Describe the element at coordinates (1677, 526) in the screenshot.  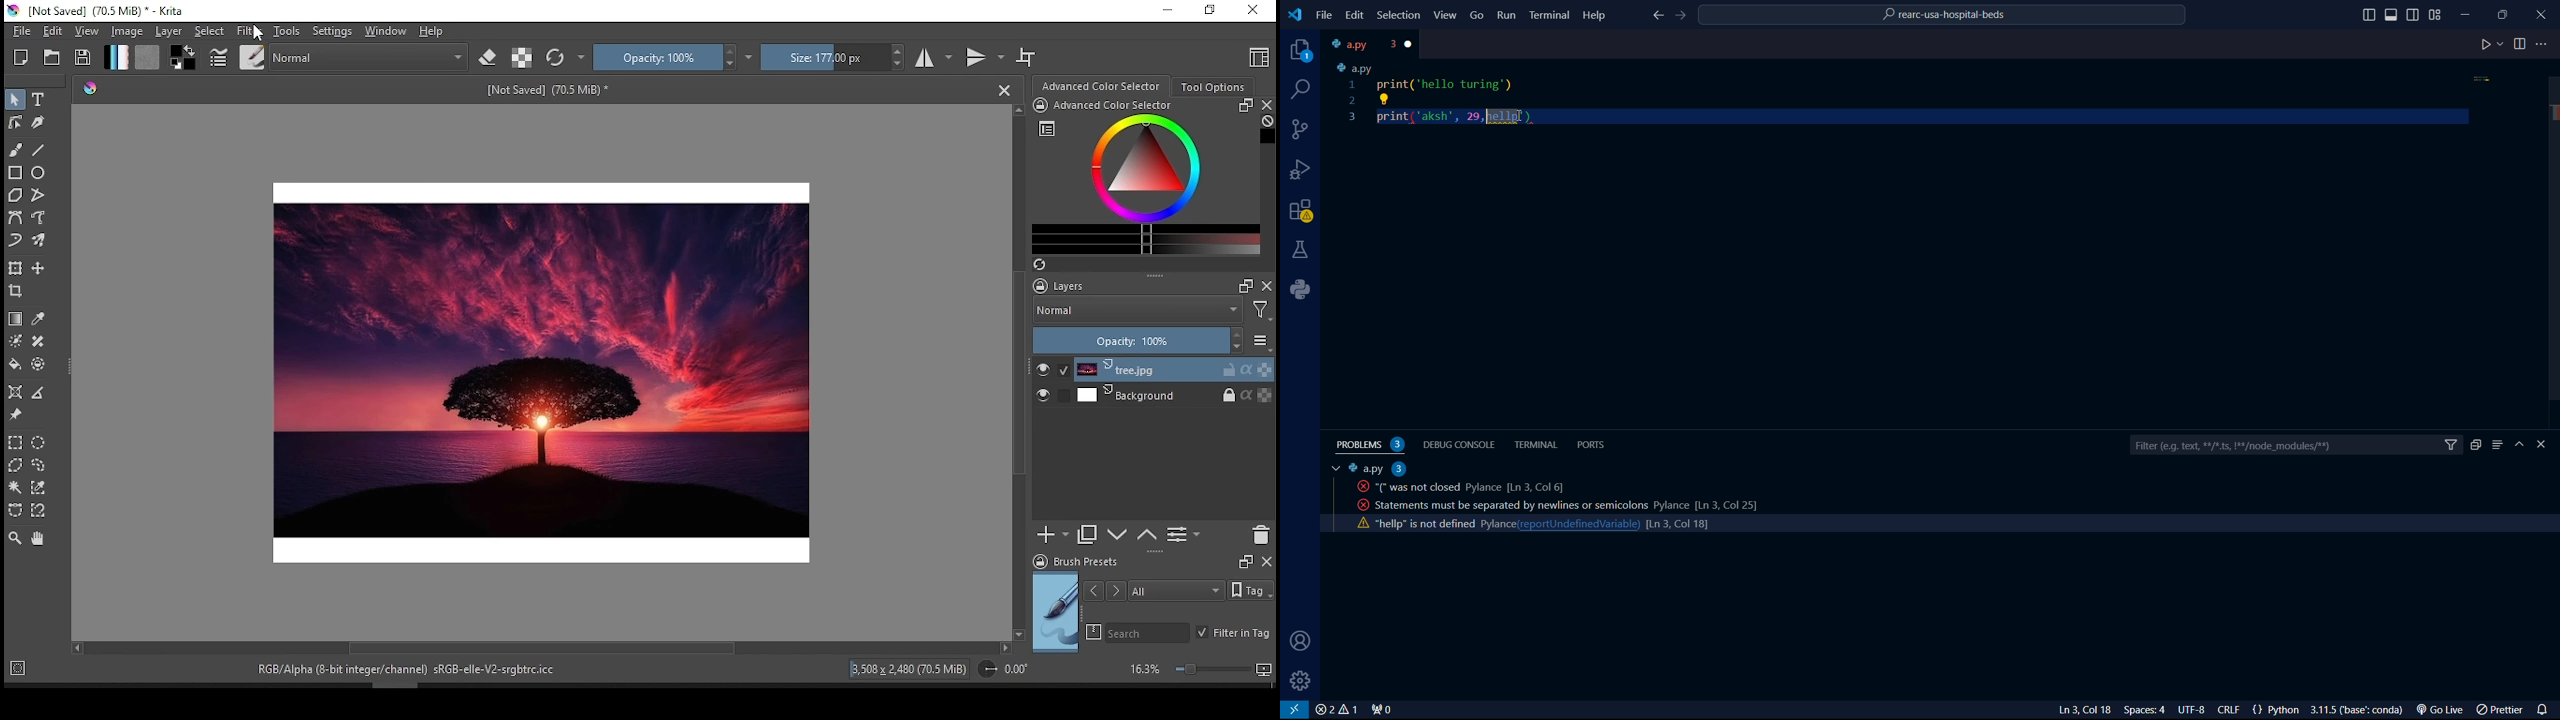
I see `line count` at that location.